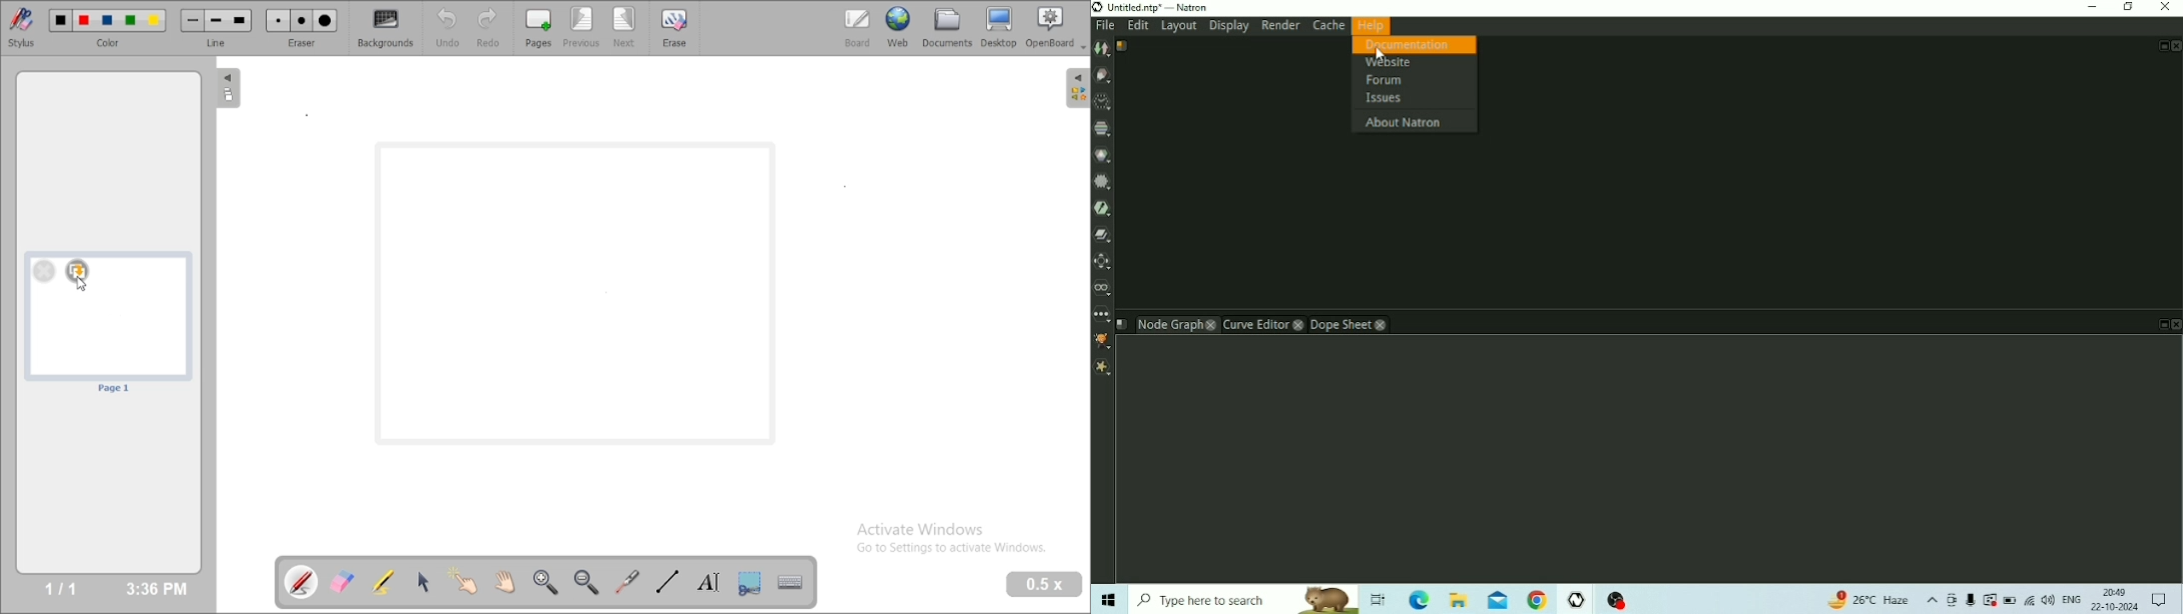  I want to click on Small line, so click(193, 20).